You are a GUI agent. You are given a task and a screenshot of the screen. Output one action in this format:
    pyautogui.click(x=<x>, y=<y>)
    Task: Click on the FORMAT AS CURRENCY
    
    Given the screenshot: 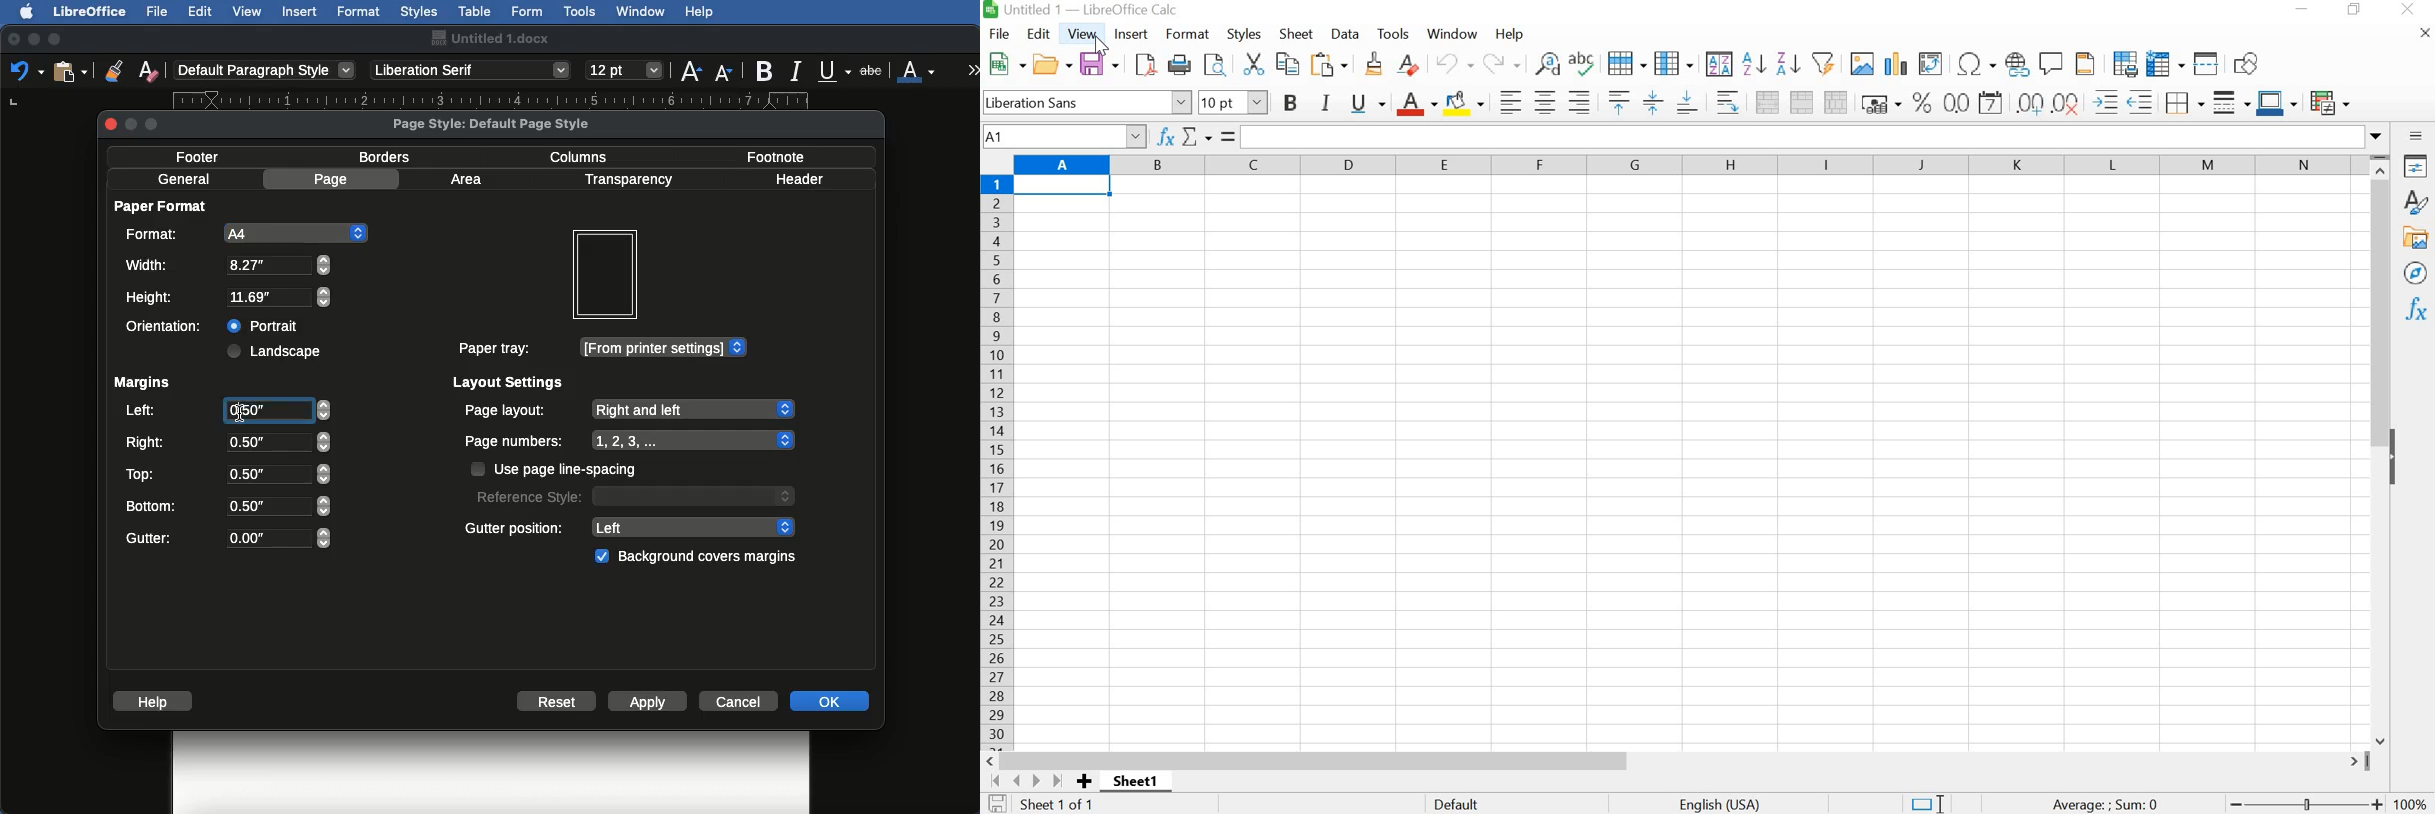 What is the action you would take?
    pyautogui.click(x=1881, y=103)
    